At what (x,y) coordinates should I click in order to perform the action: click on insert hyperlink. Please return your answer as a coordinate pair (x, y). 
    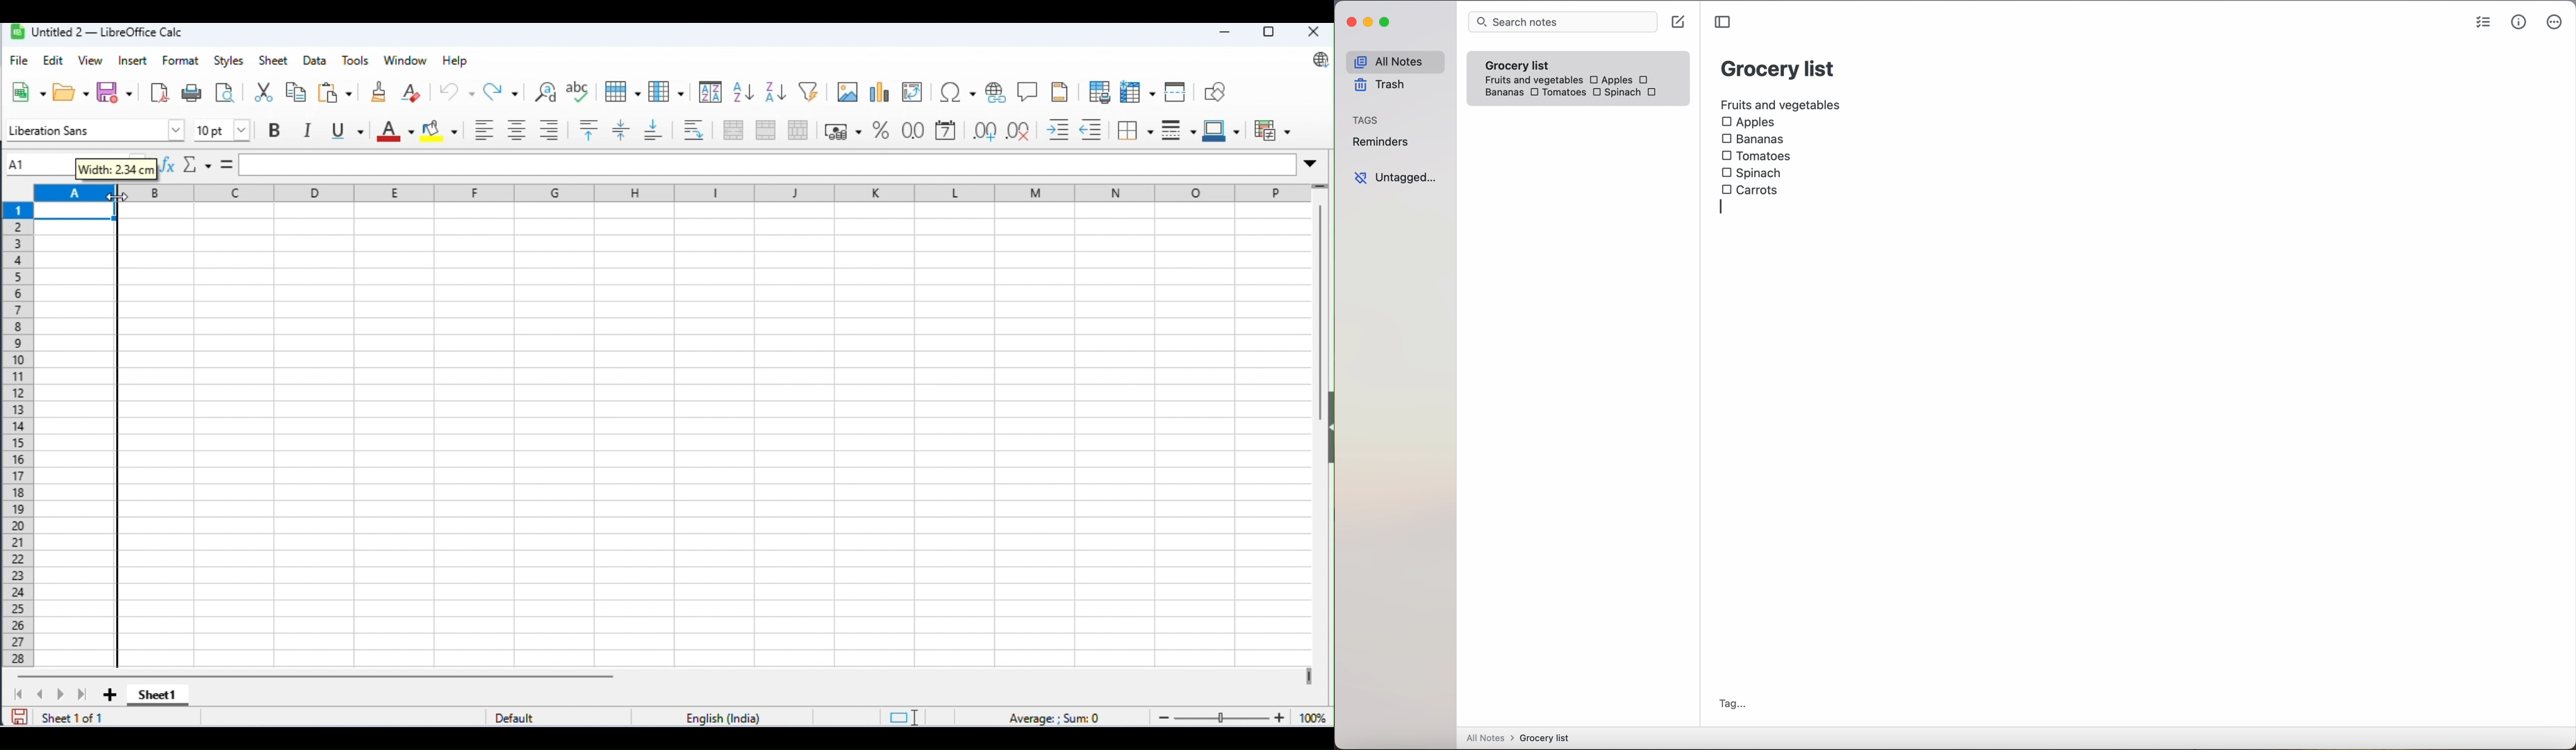
    Looking at the image, I should click on (1028, 90).